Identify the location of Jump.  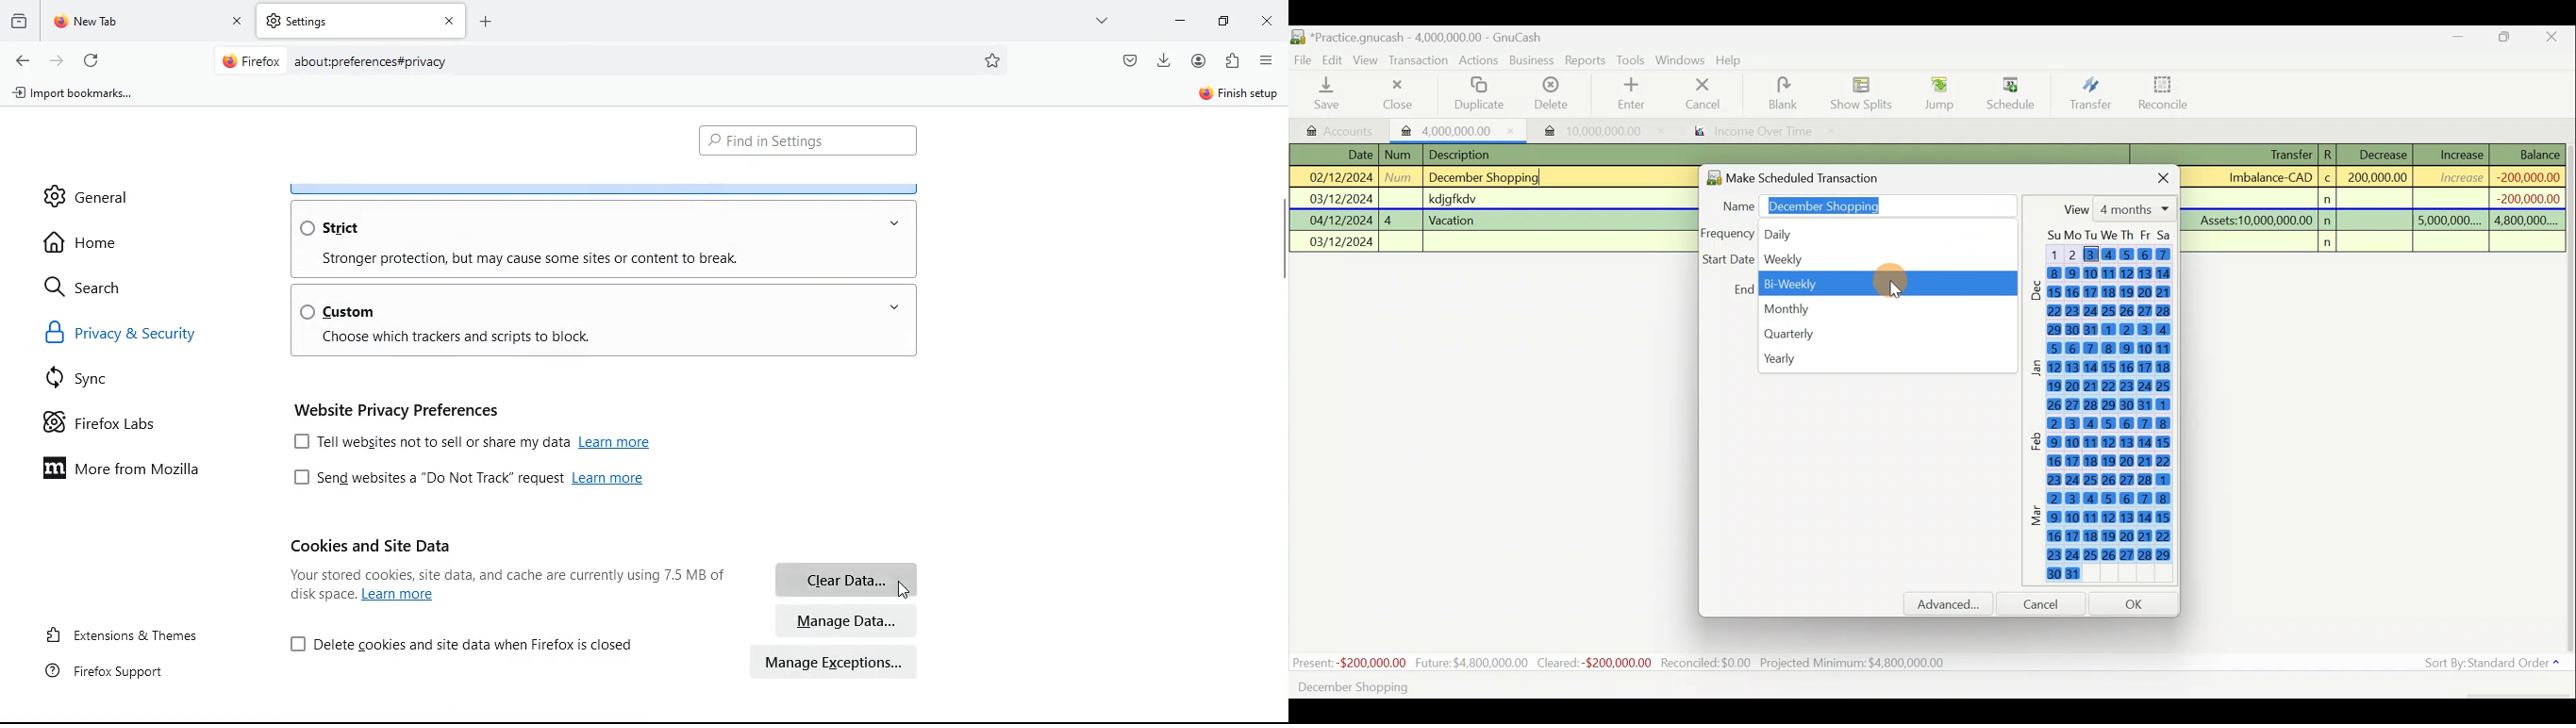
(1935, 93).